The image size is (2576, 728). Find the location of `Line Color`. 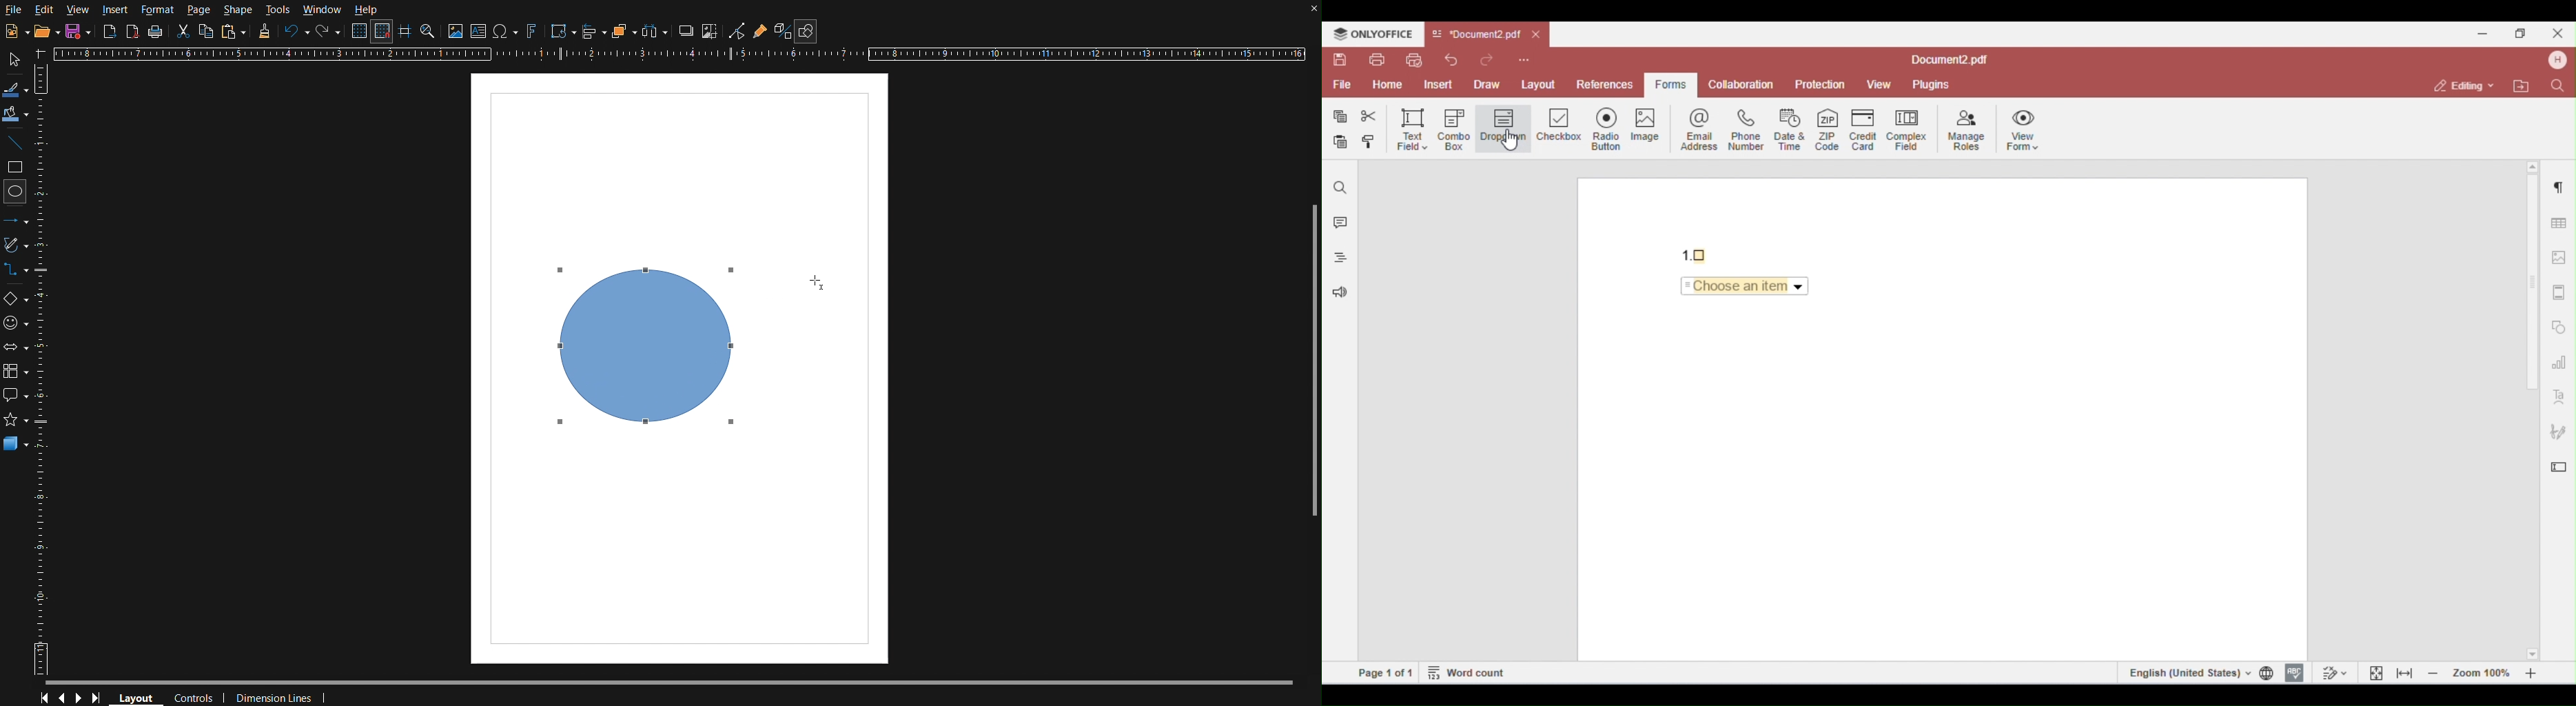

Line Color is located at coordinates (18, 88).